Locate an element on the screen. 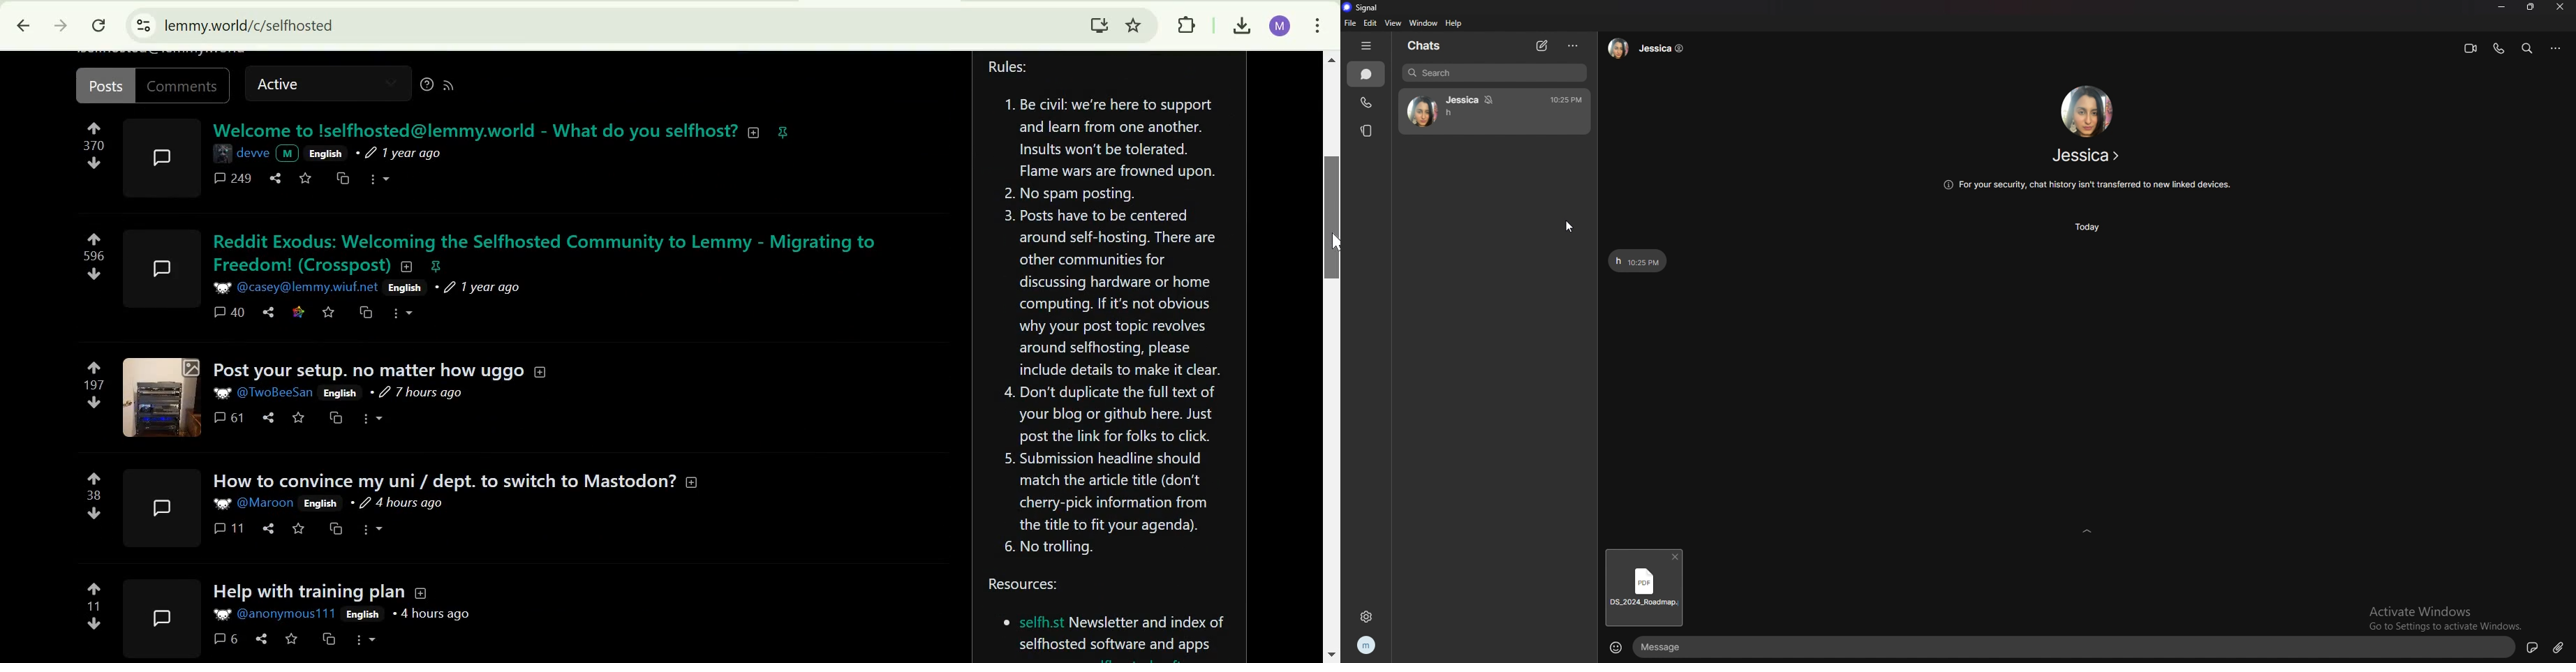 This screenshot has width=2576, height=672. hide tab is located at coordinates (1366, 44).